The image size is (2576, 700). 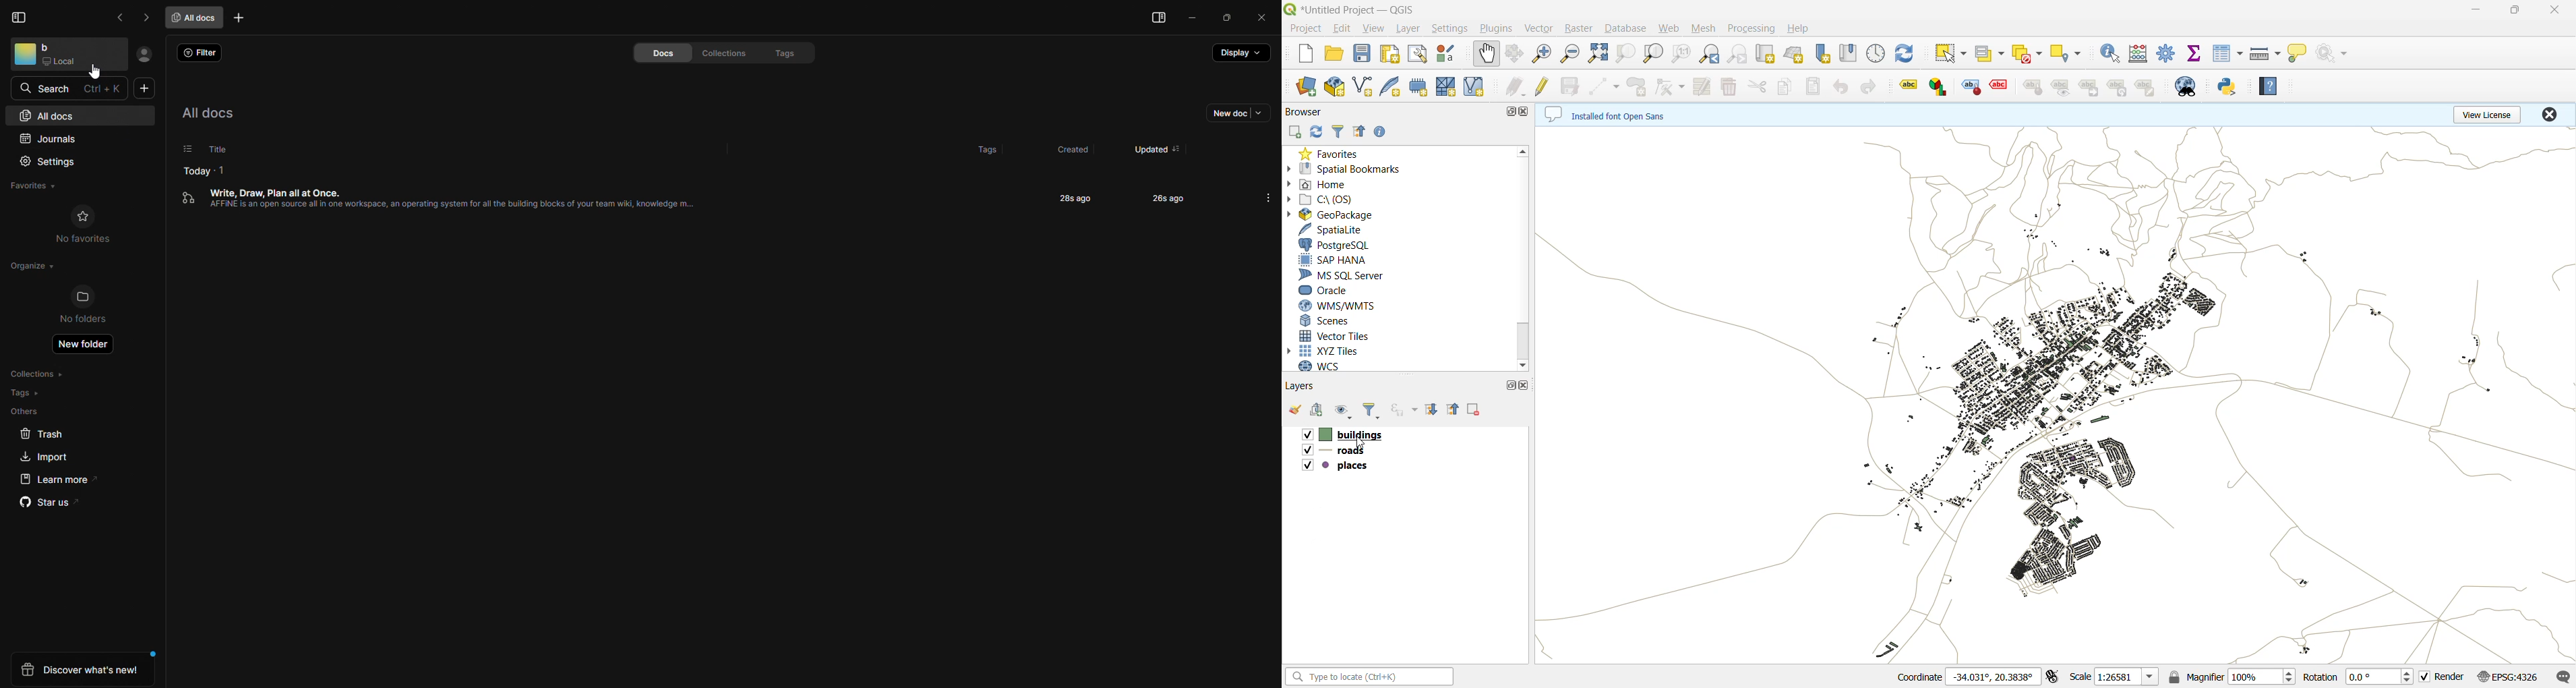 What do you see at coordinates (1597, 53) in the screenshot?
I see `zoom full` at bounding box center [1597, 53].